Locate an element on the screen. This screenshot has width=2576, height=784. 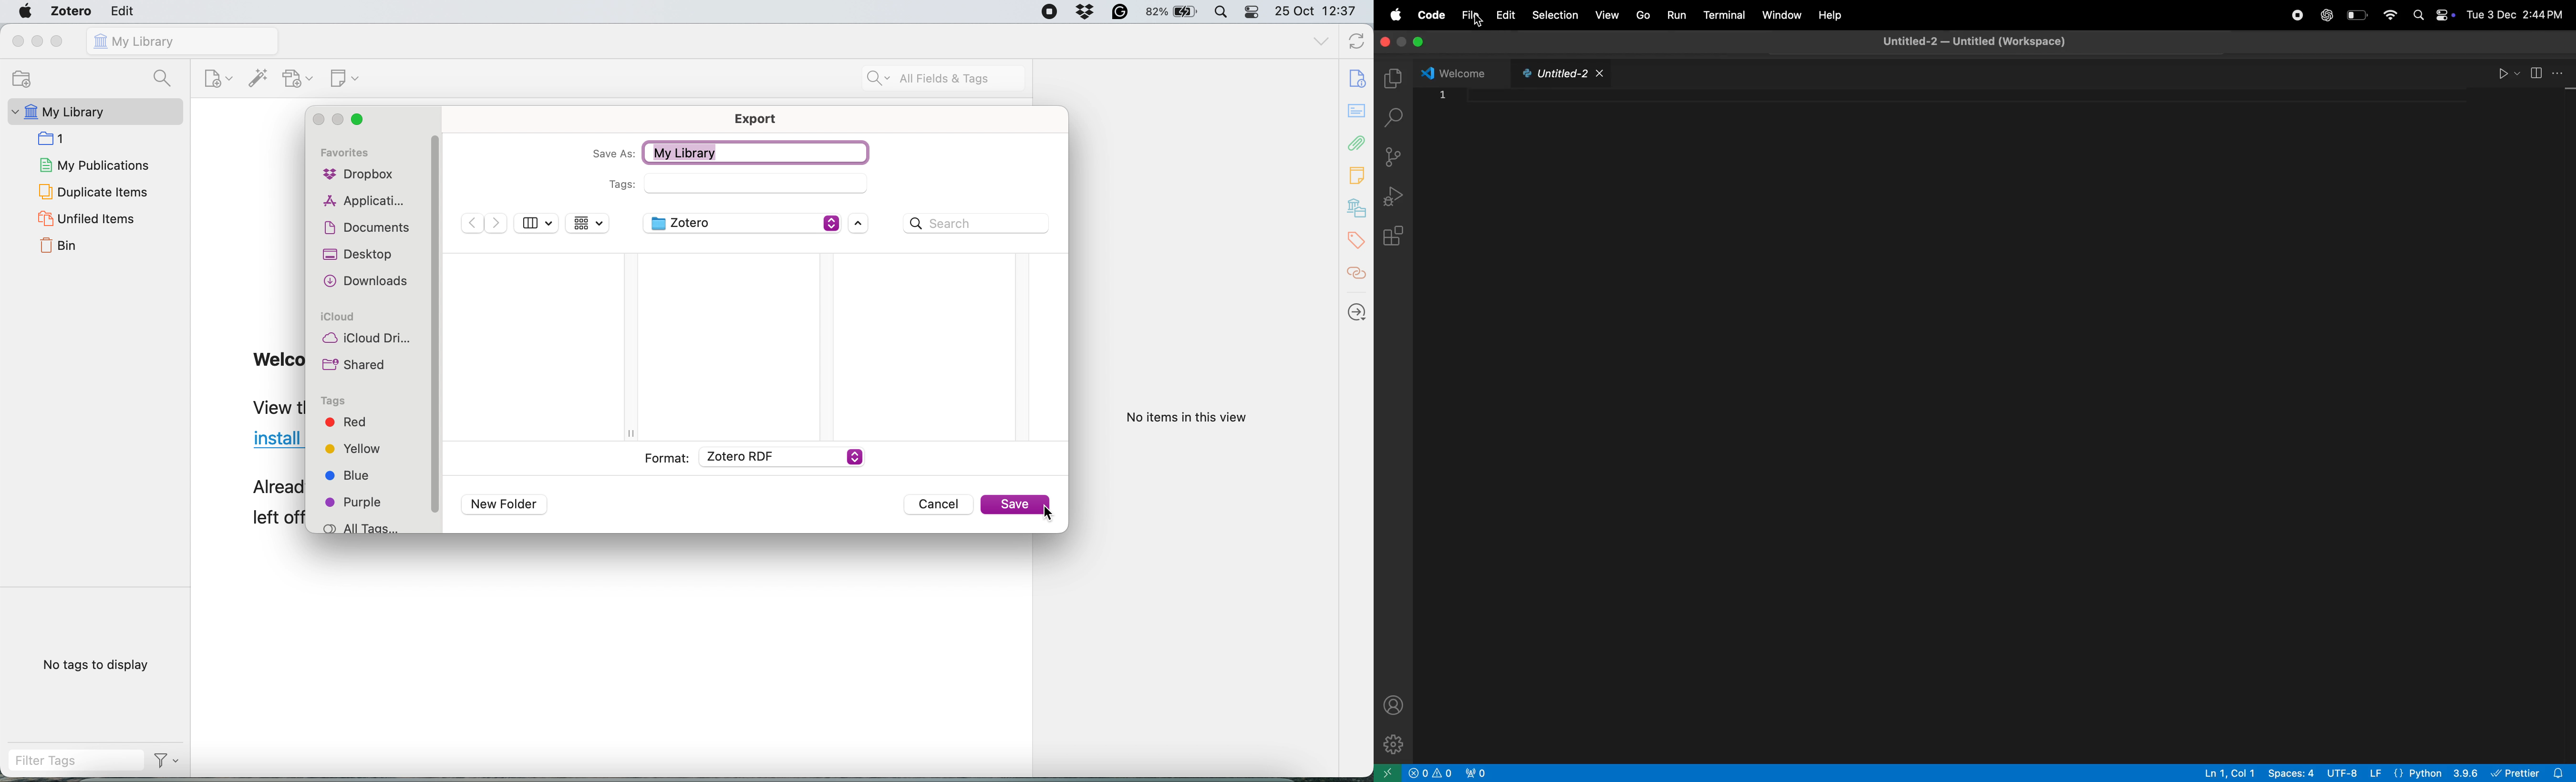
locate is located at coordinates (1358, 314).